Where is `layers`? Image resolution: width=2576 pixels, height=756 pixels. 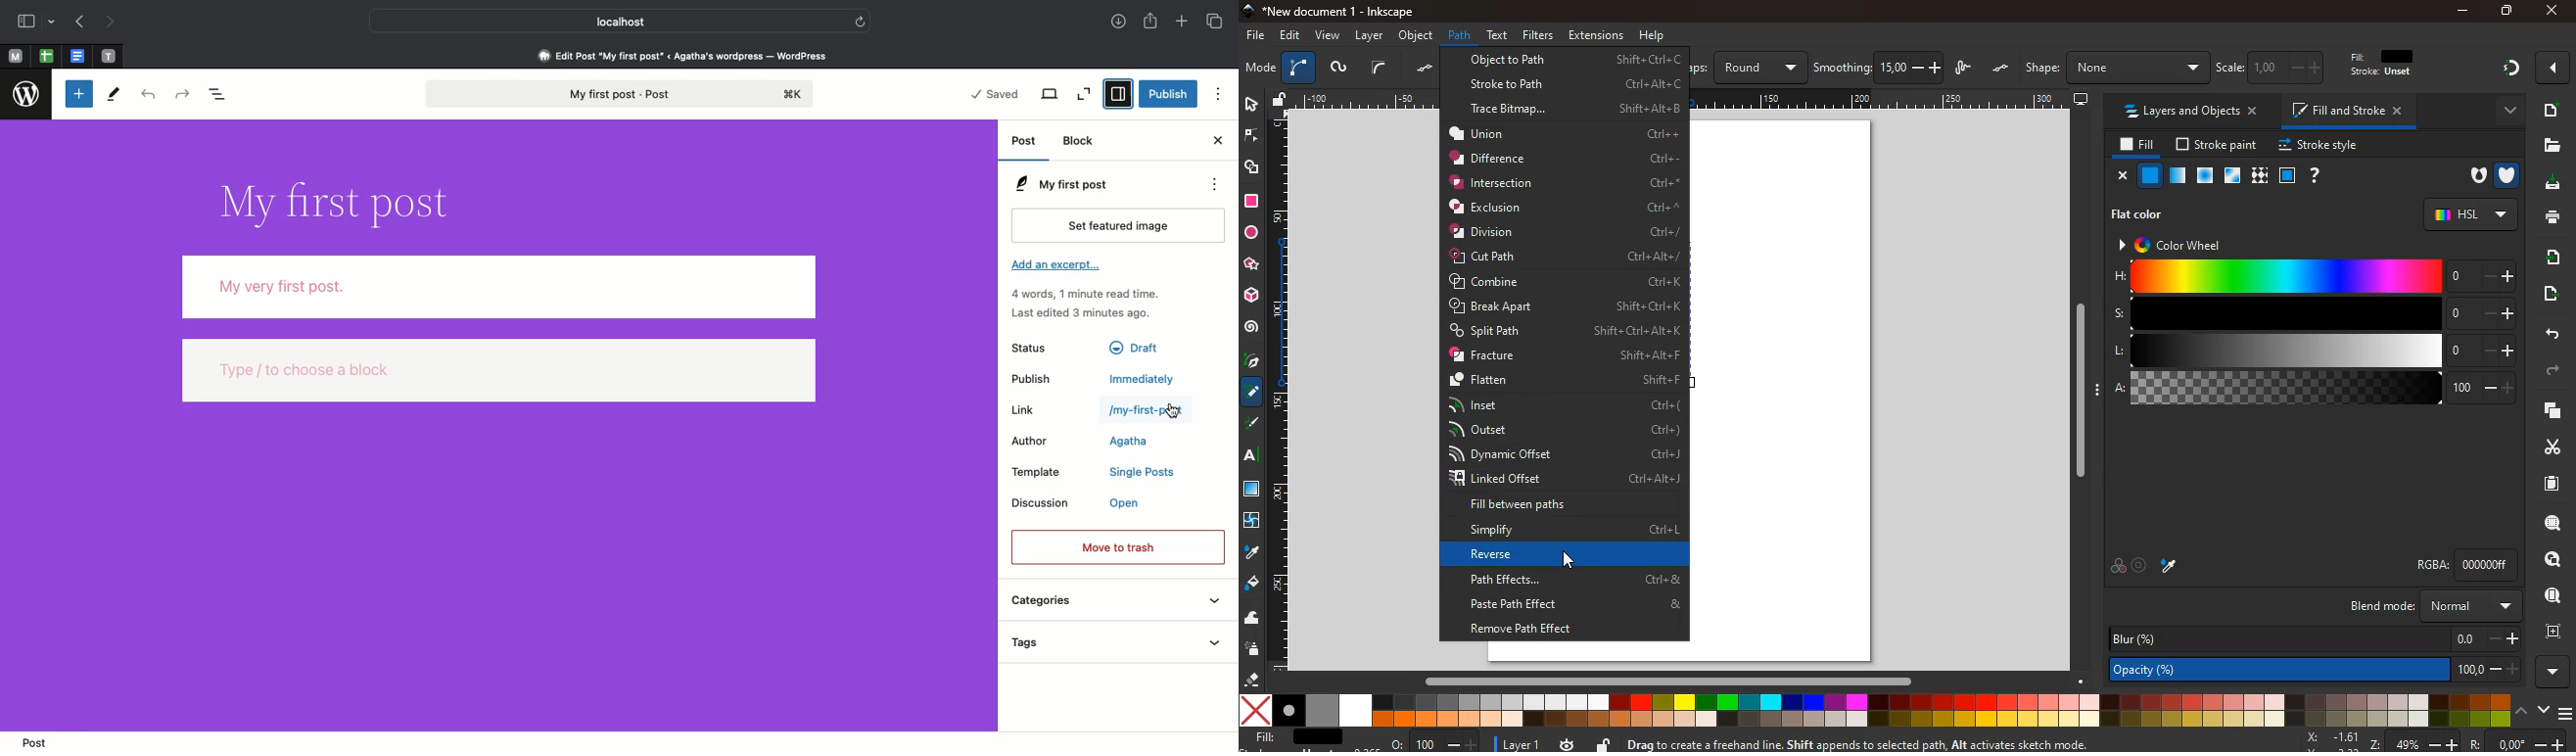
layers is located at coordinates (2546, 410).